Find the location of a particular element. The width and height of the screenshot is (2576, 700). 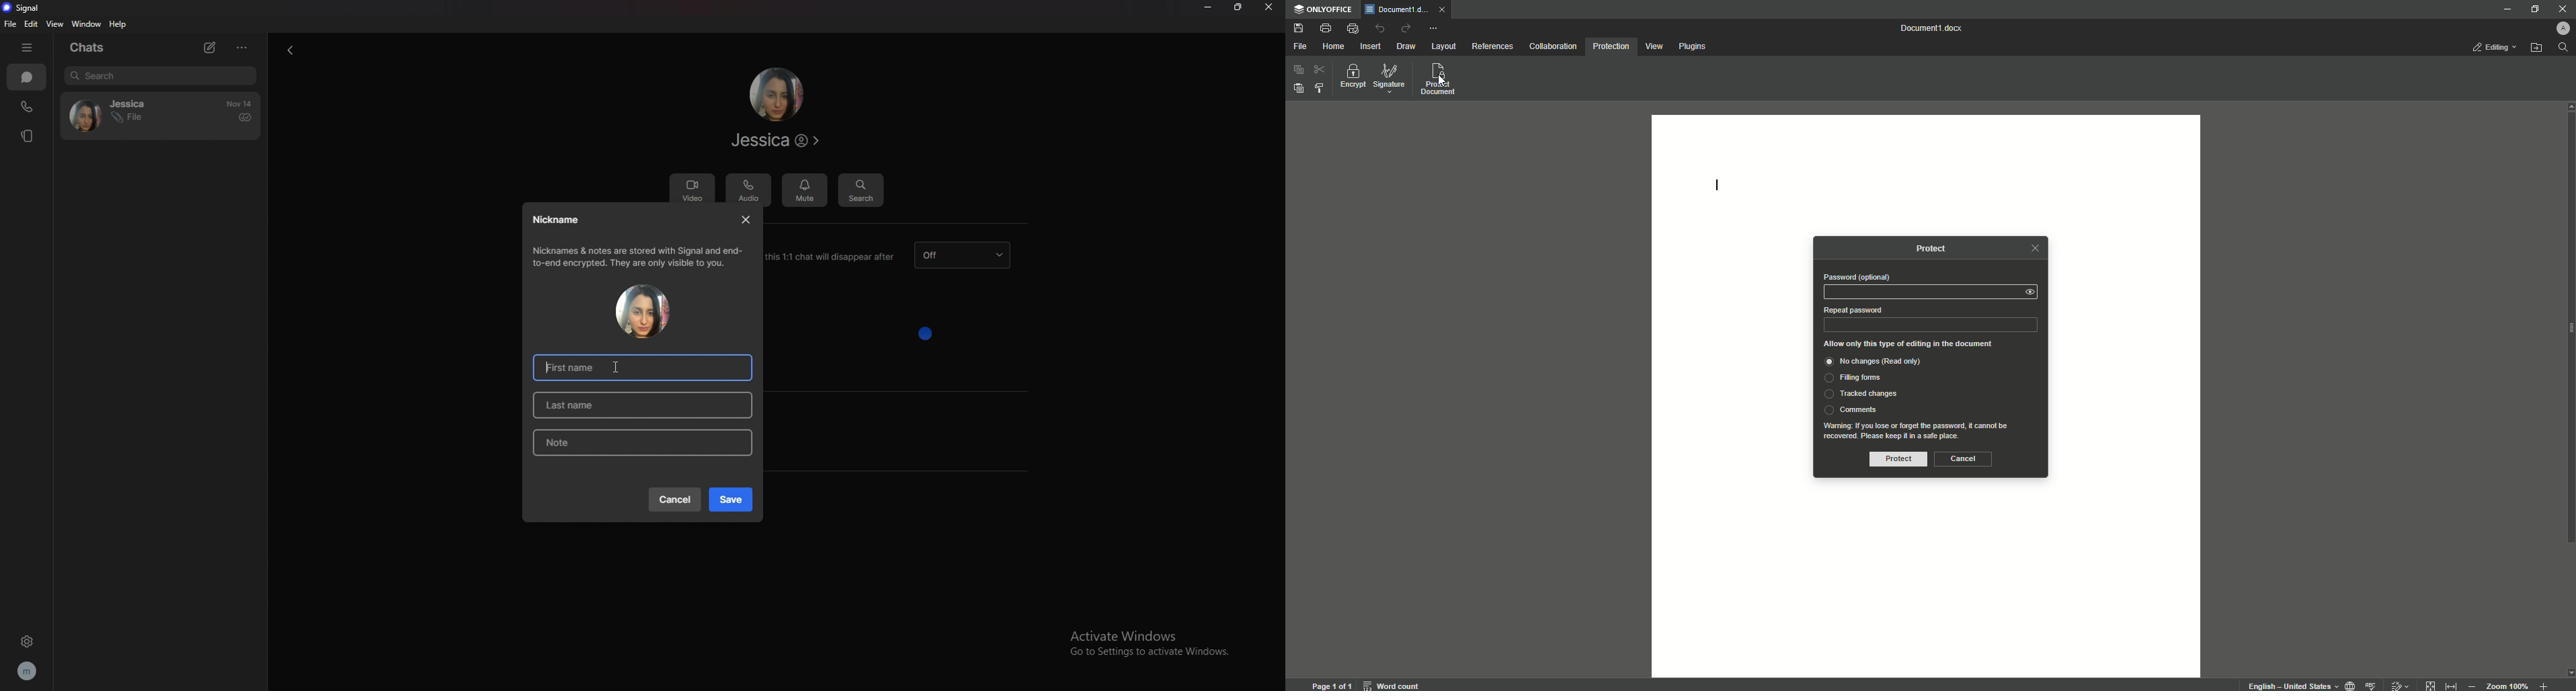

help is located at coordinates (117, 25).